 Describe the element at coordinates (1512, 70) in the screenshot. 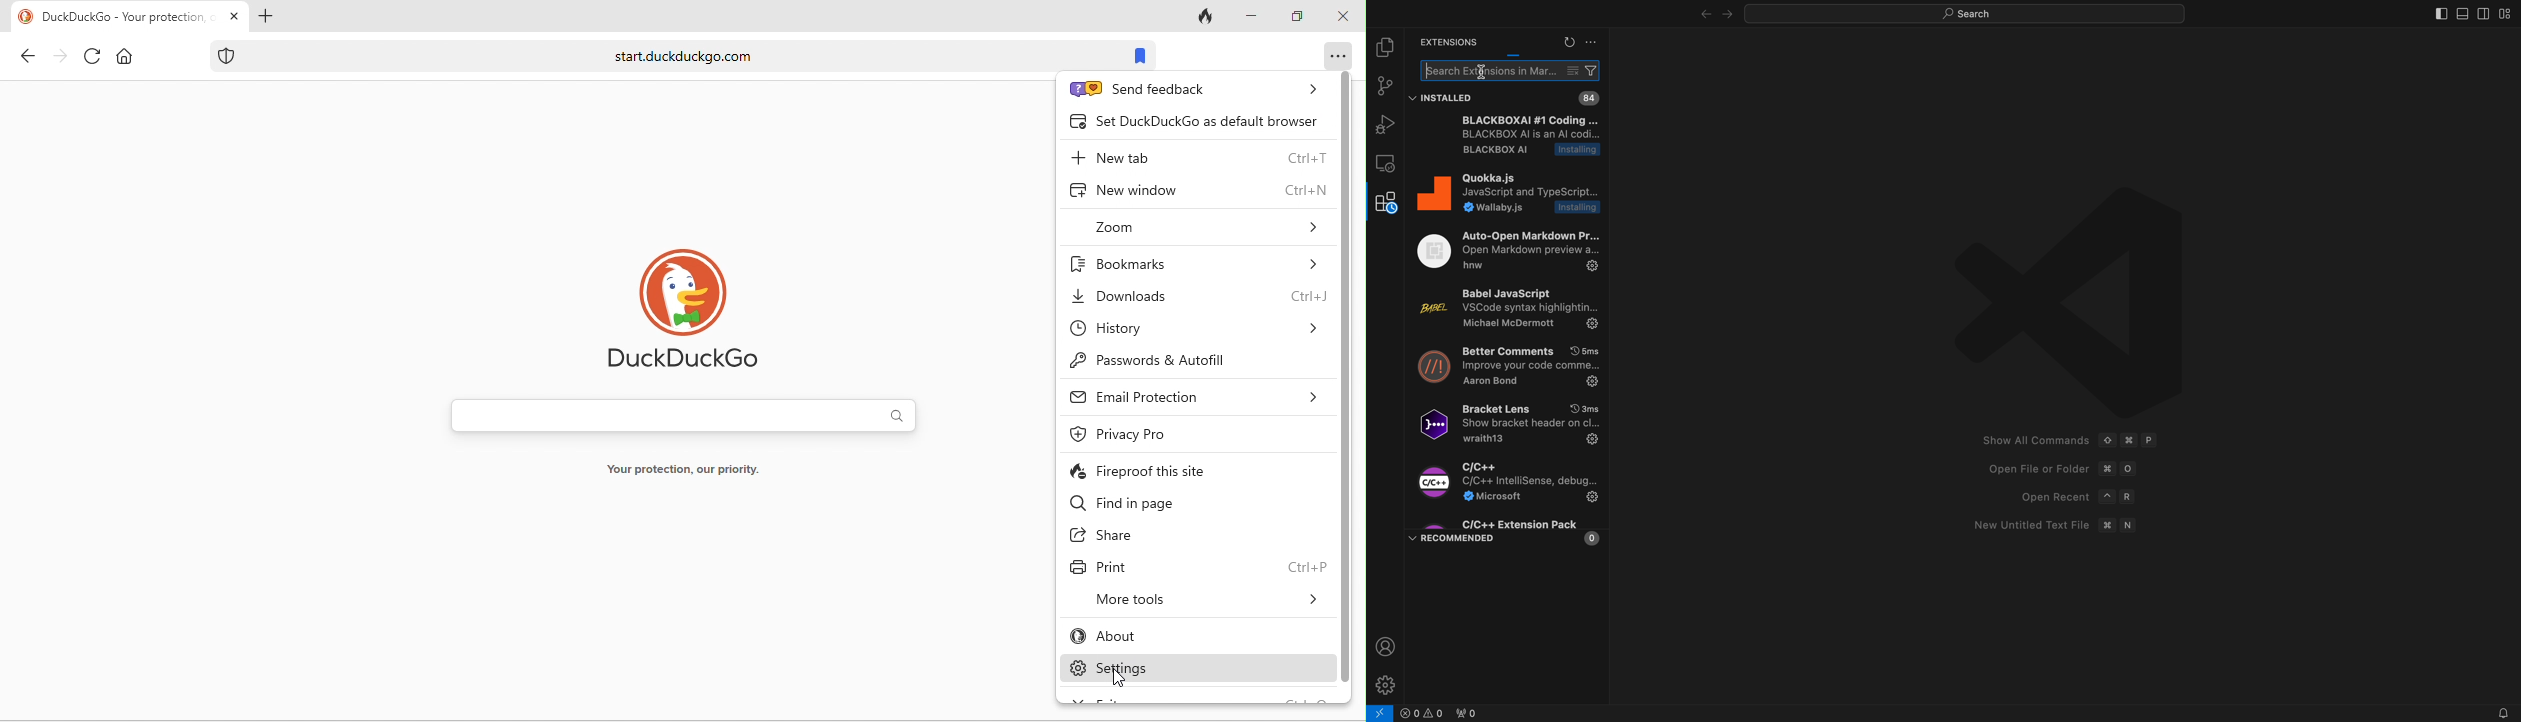

I see `search bar` at that location.